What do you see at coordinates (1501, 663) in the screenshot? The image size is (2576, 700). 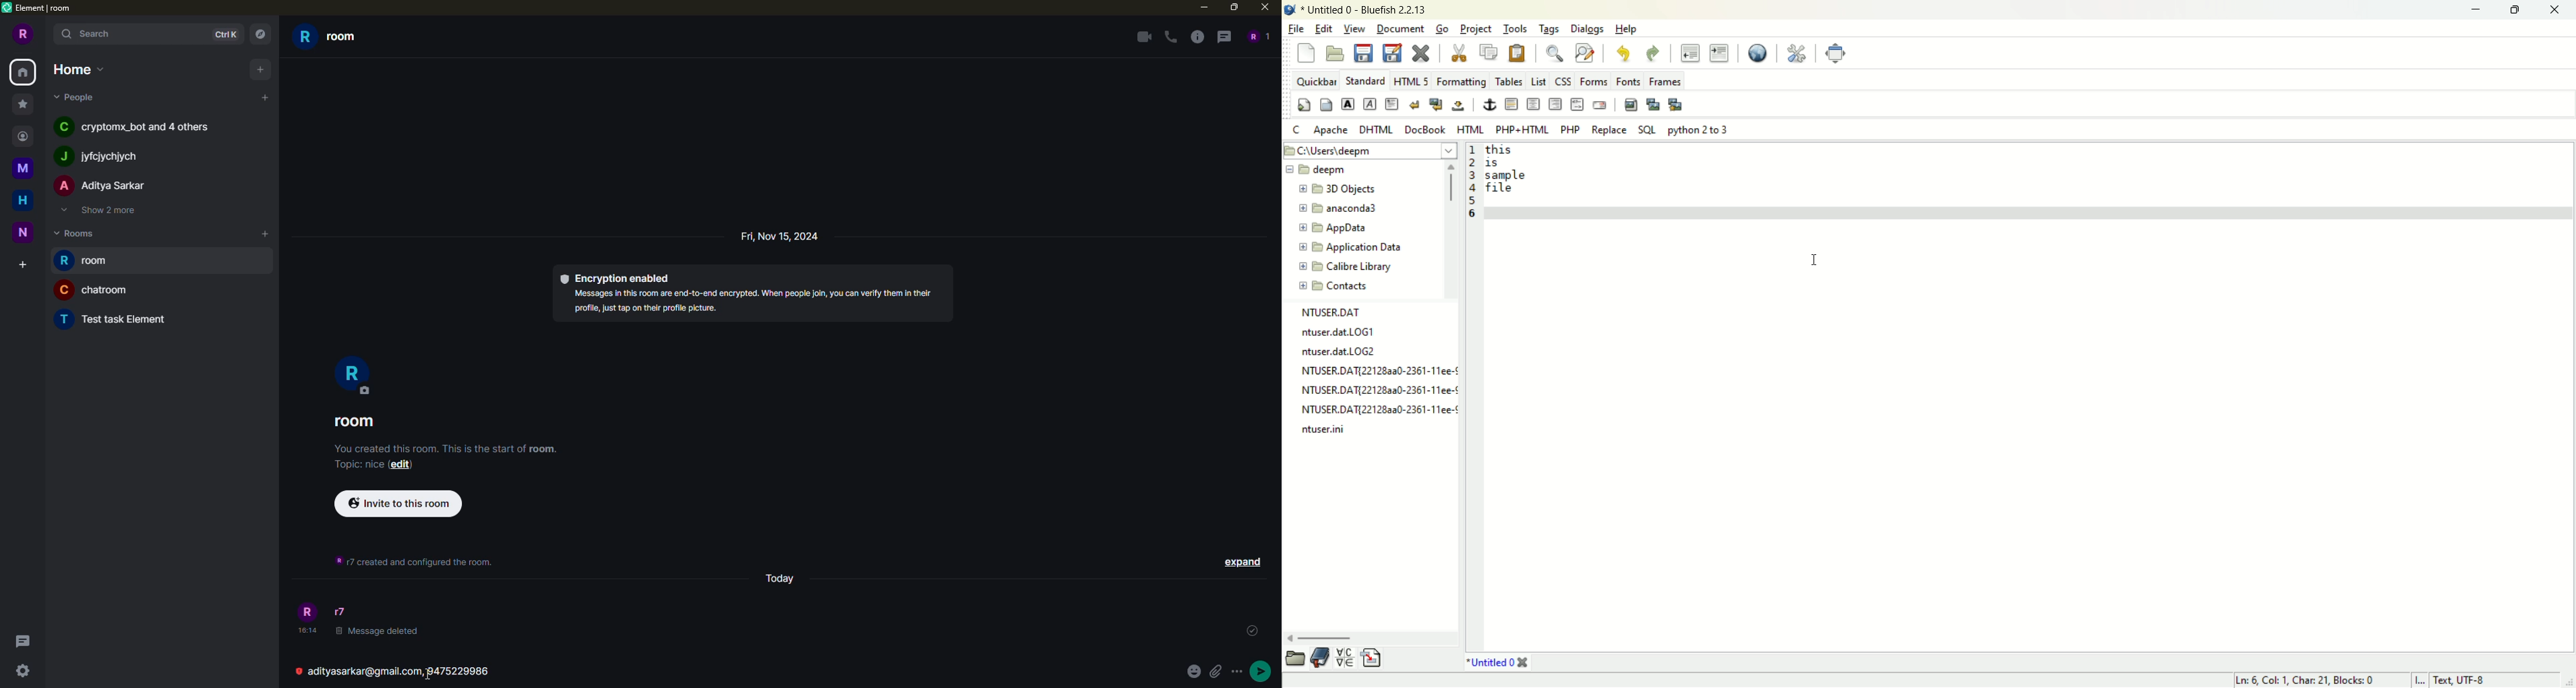 I see `title` at bounding box center [1501, 663].